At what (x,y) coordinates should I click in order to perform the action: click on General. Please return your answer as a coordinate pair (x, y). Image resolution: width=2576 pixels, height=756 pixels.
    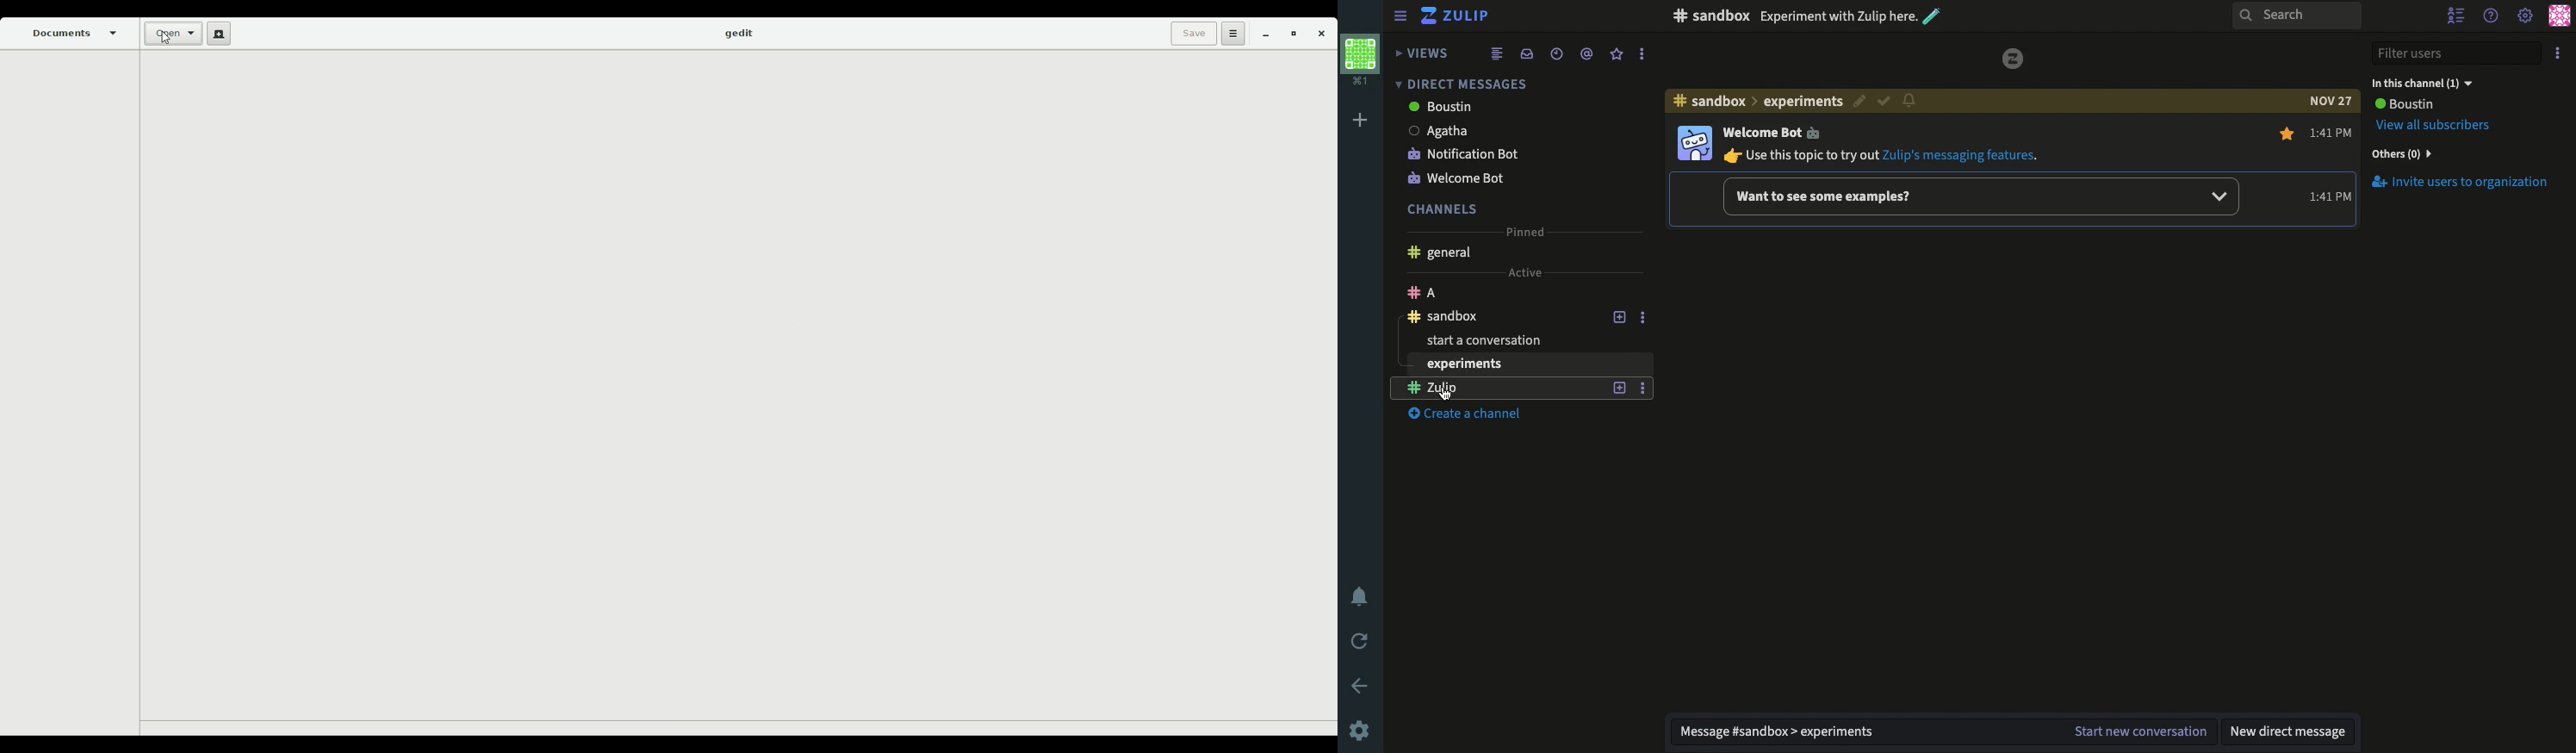
    Looking at the image, I should click on (1438, 254).